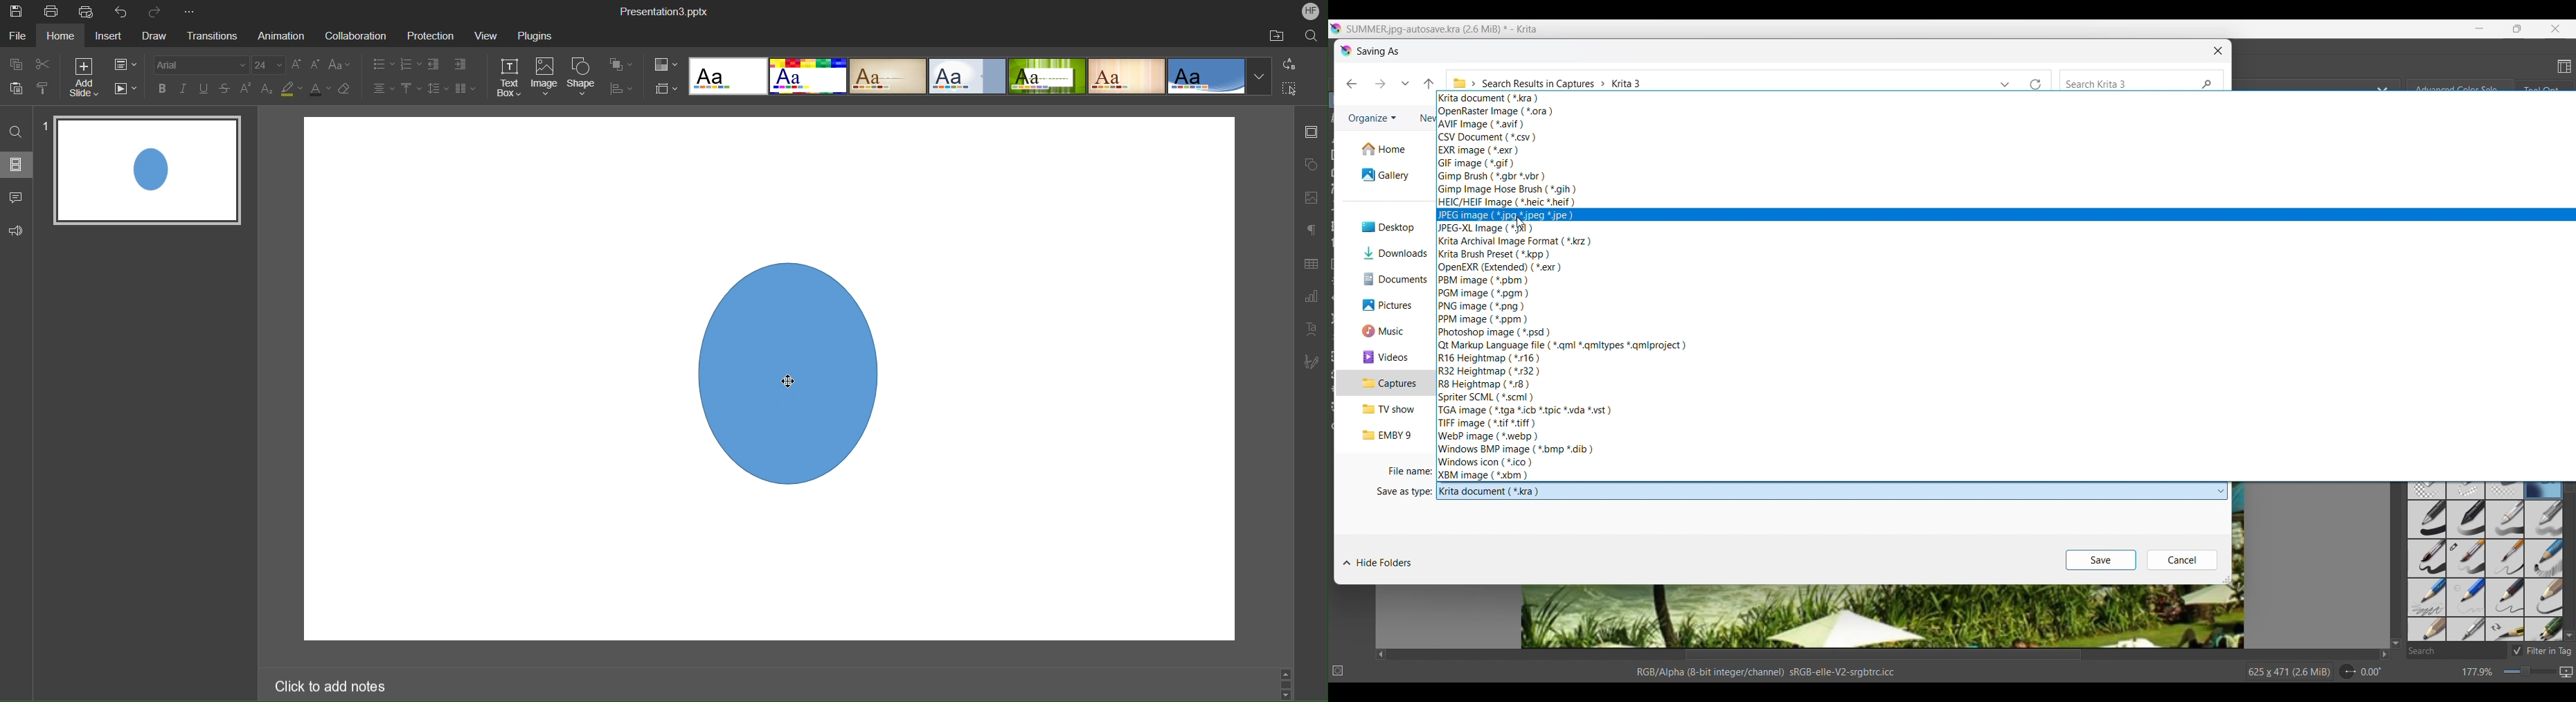 This screenshot has width=2576, height=728. Describe the element at coordinates (1383, 357) in the screenshot. I see `Videos folder` at that location.